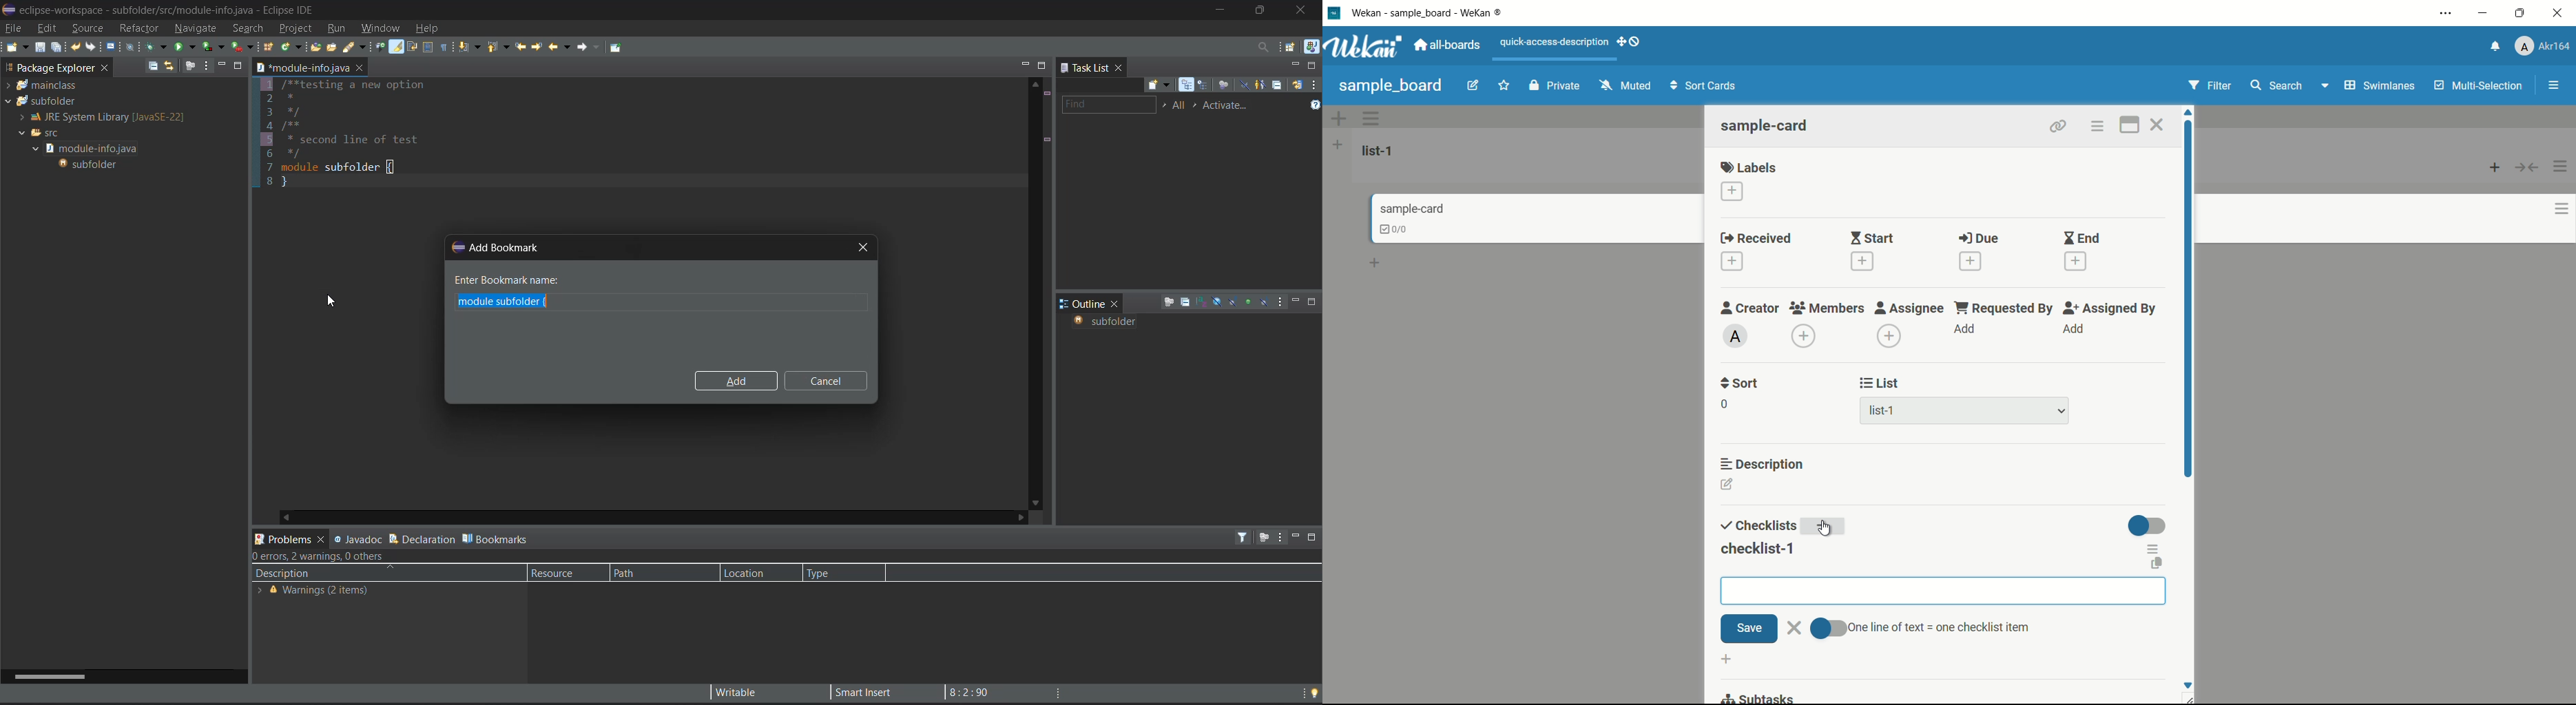 The image size is (2576, 728). I want to click on item name input bar, so click(1943, 591).